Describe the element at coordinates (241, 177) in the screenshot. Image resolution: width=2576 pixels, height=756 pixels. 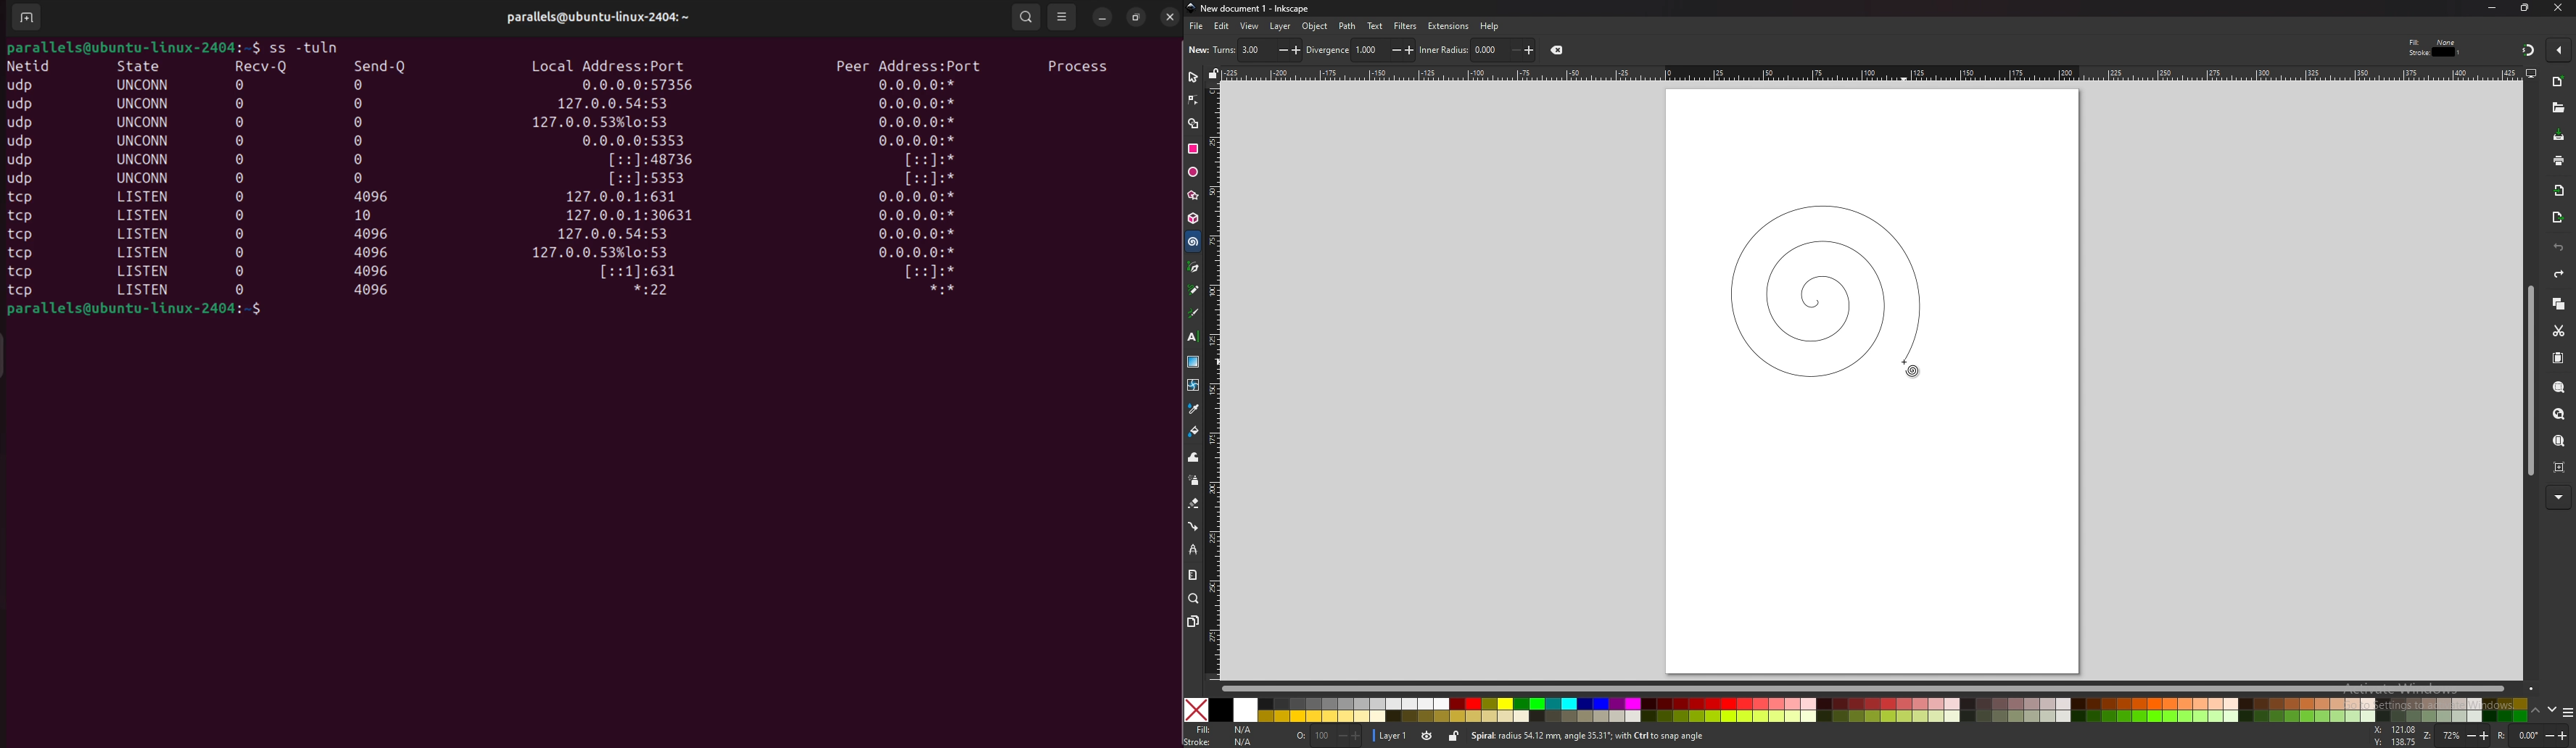
I see `` at that location.